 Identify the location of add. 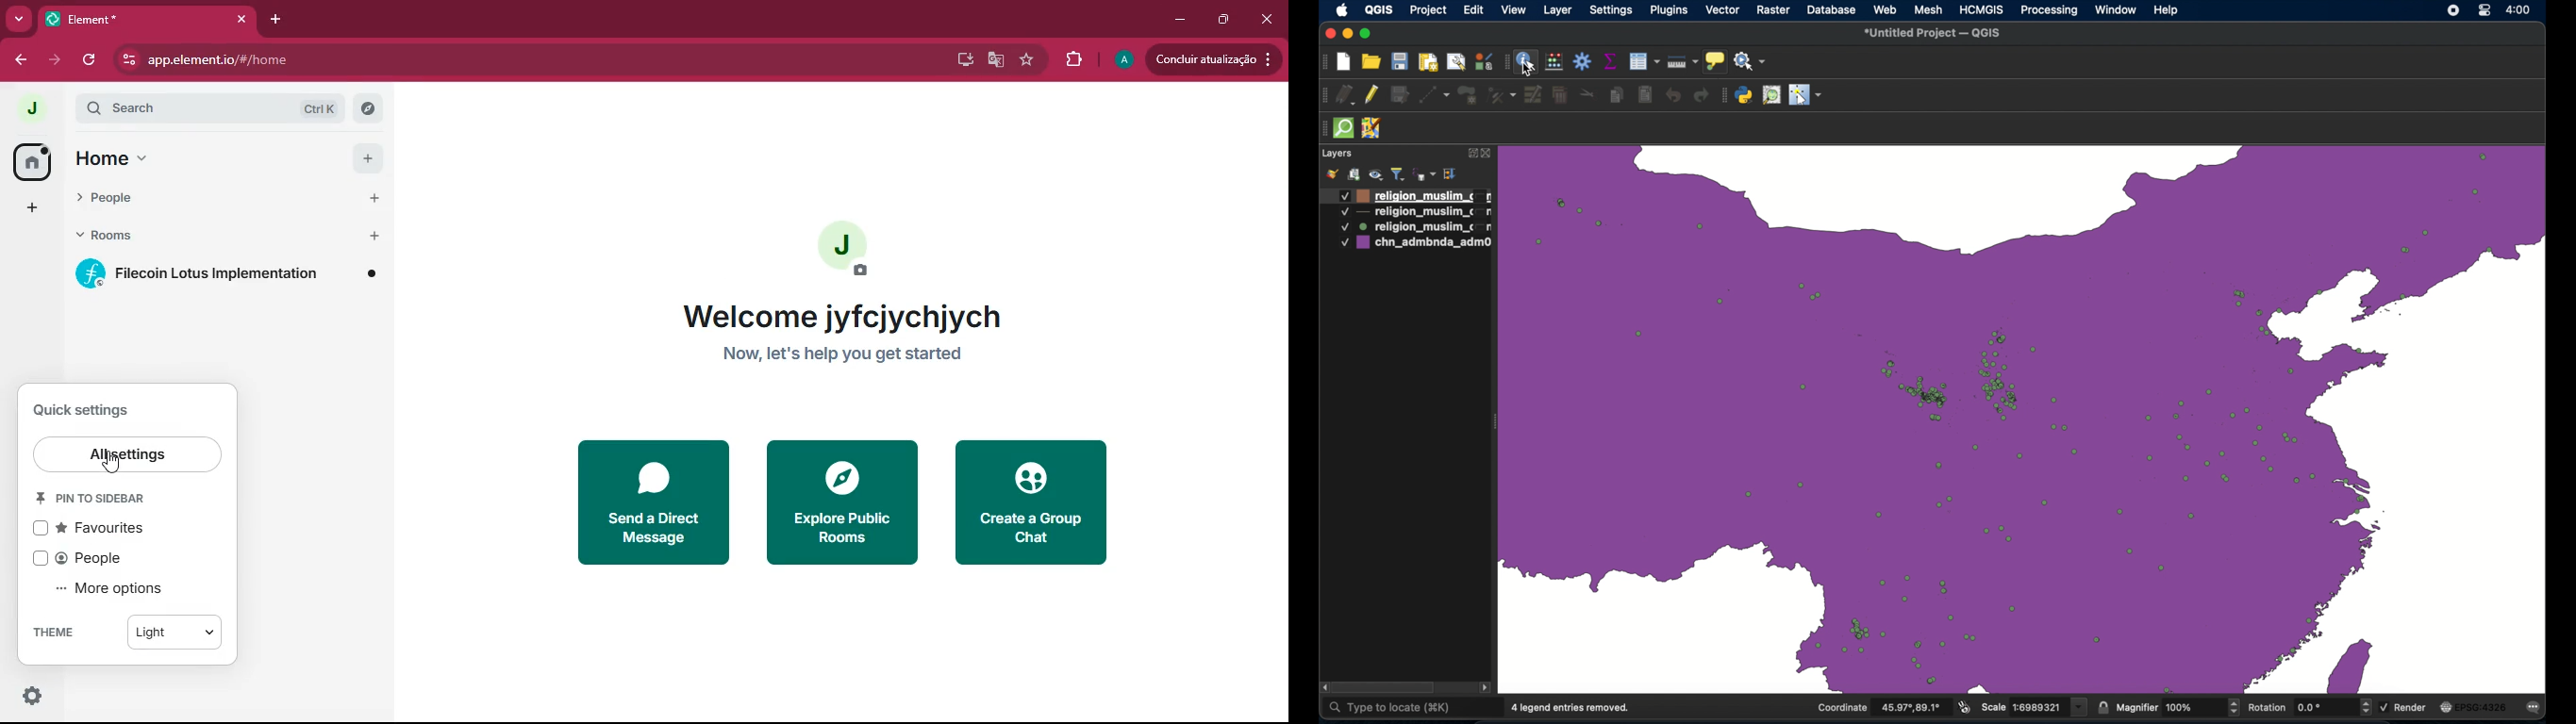
(370, 158).